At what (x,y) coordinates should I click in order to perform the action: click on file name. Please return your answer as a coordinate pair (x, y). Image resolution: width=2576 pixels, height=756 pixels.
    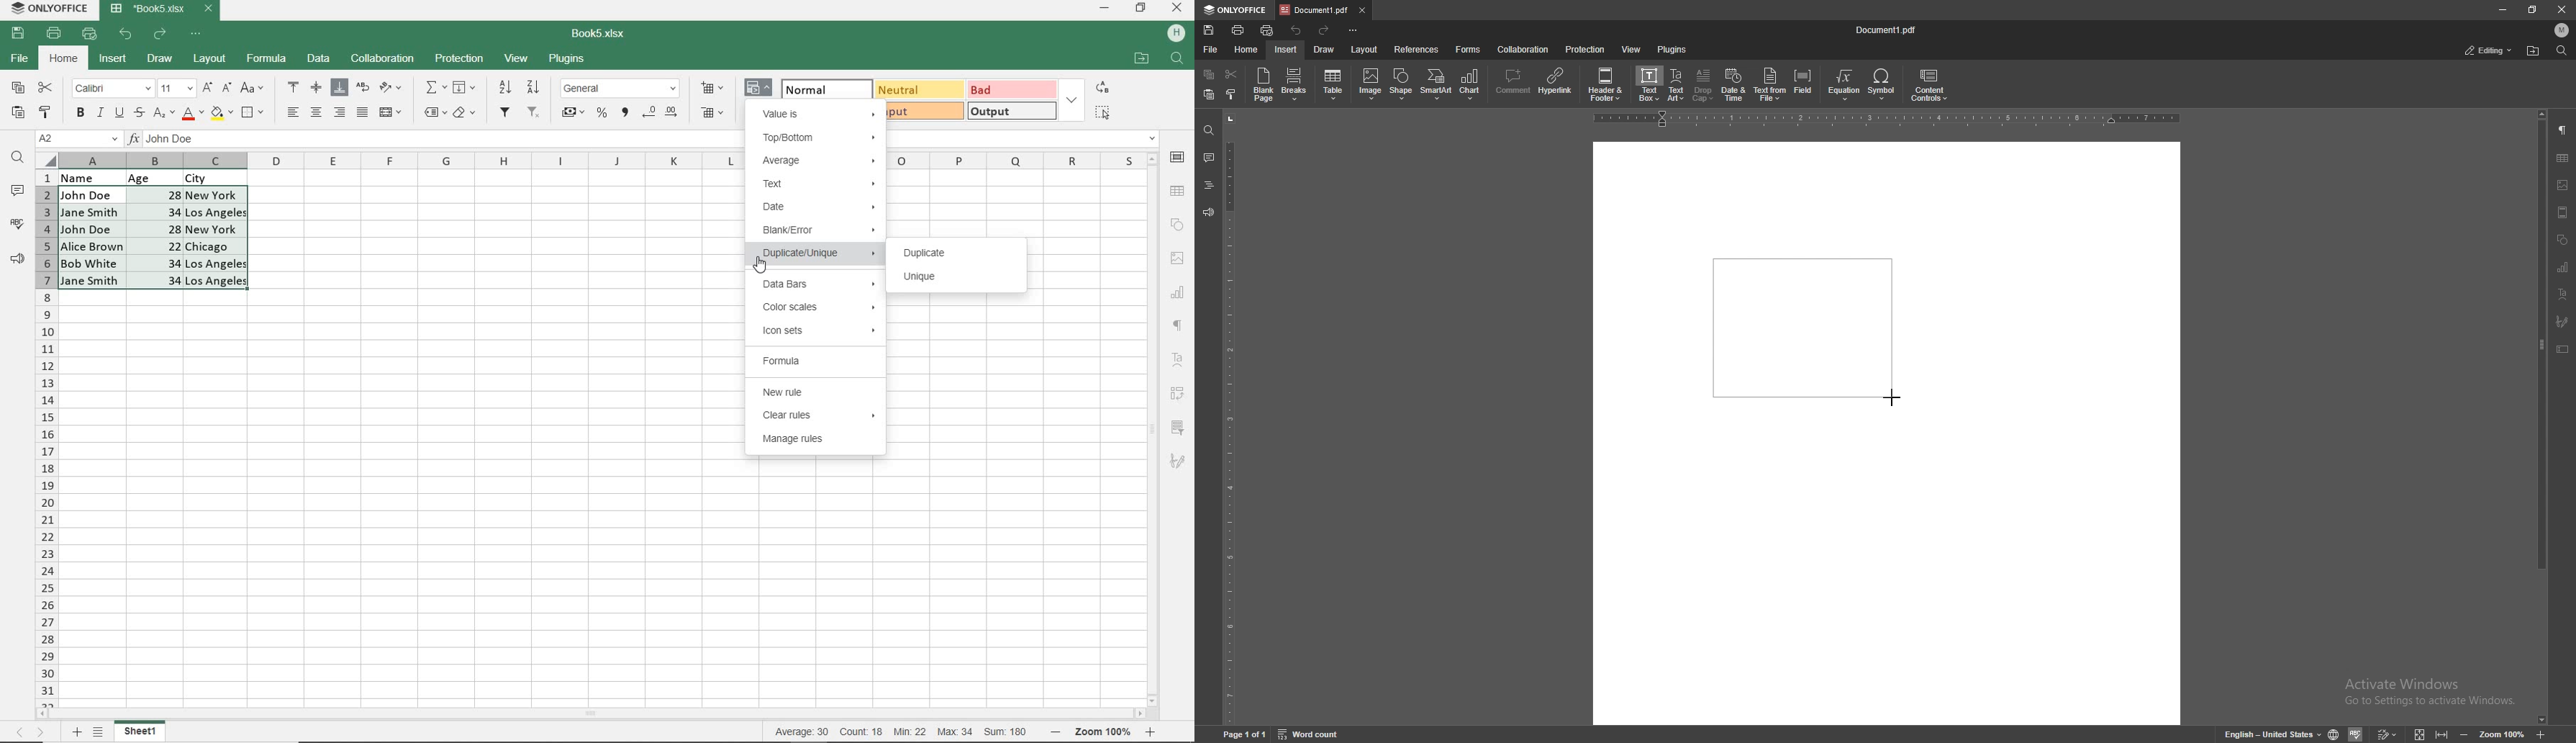
    Looking at the image, I should click on (1887, 28).